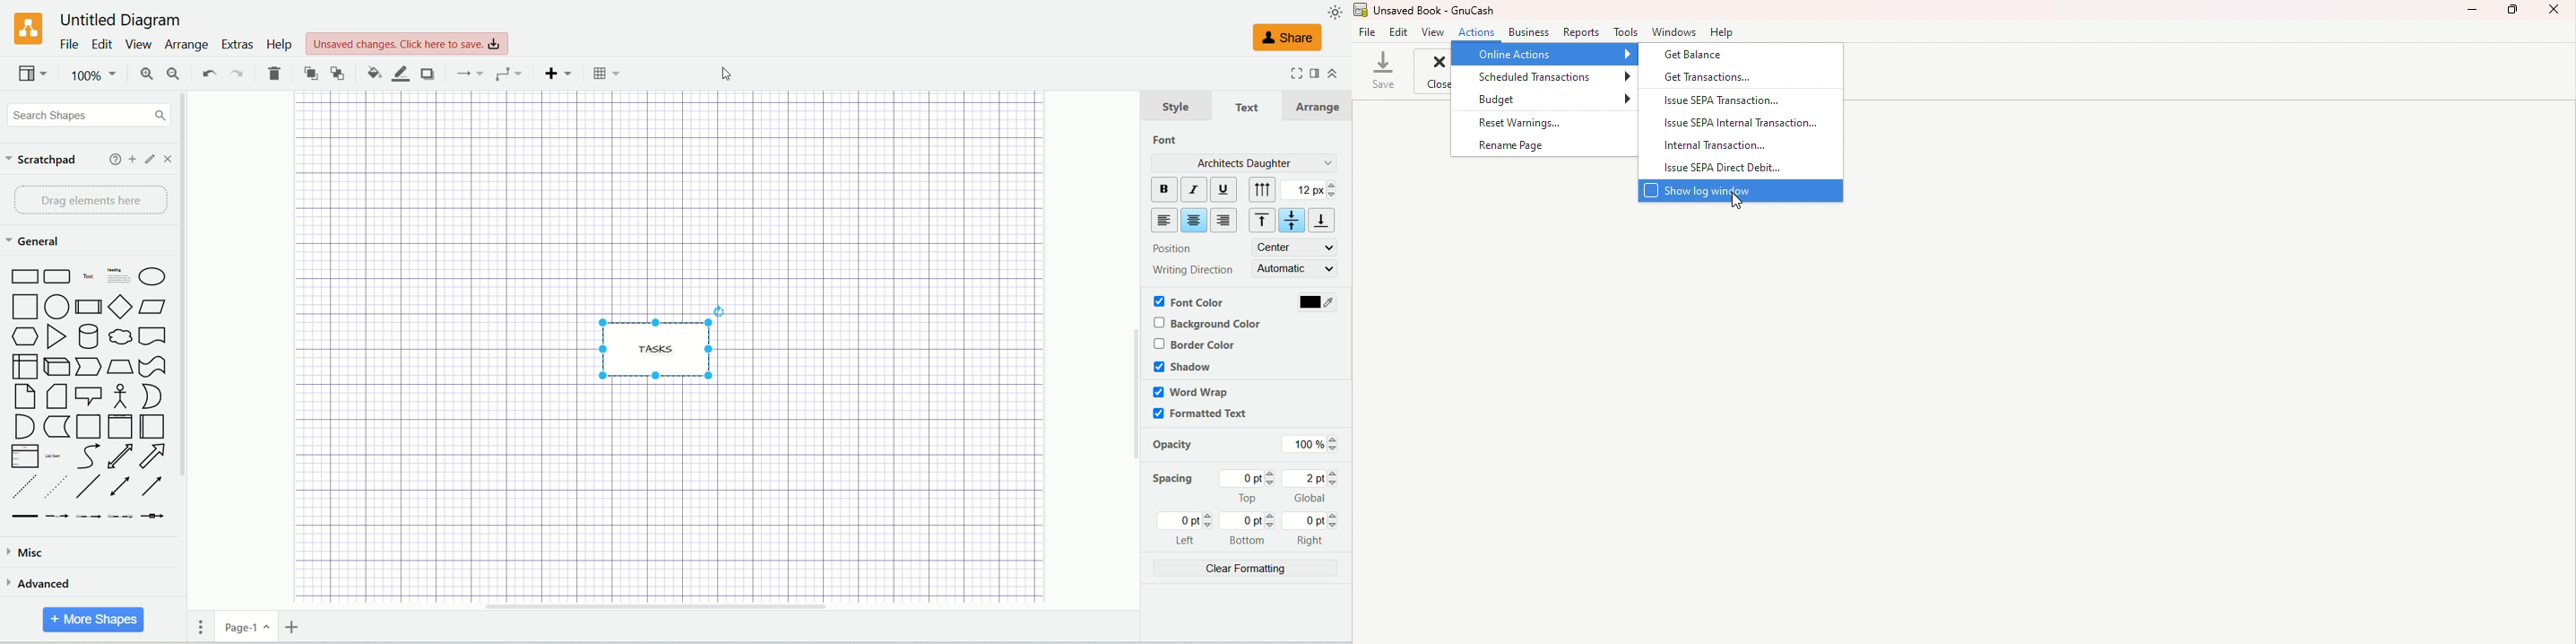  Describe the element at coordinates (505, 73) in the screenshot. I see `waypoint` at that location.